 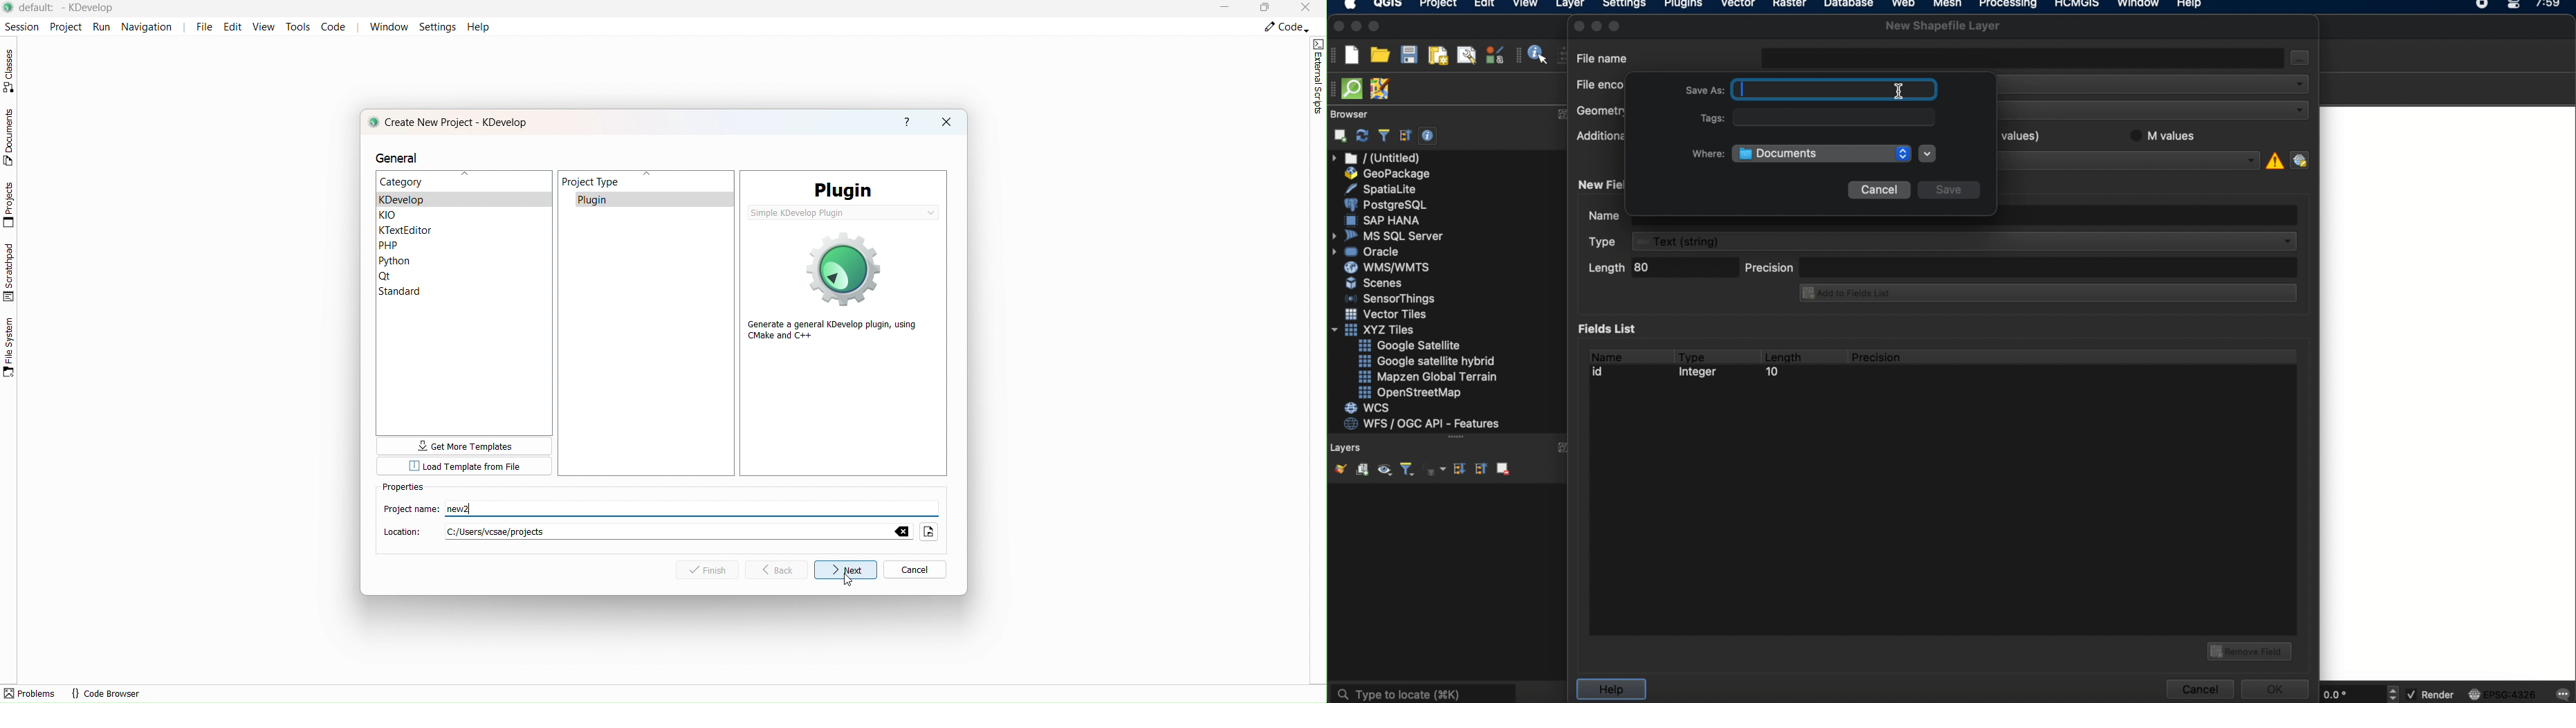 What do you see at coordinates (297, 26) in the screenshot?
I see `tools` at bounding box center [297, 26].